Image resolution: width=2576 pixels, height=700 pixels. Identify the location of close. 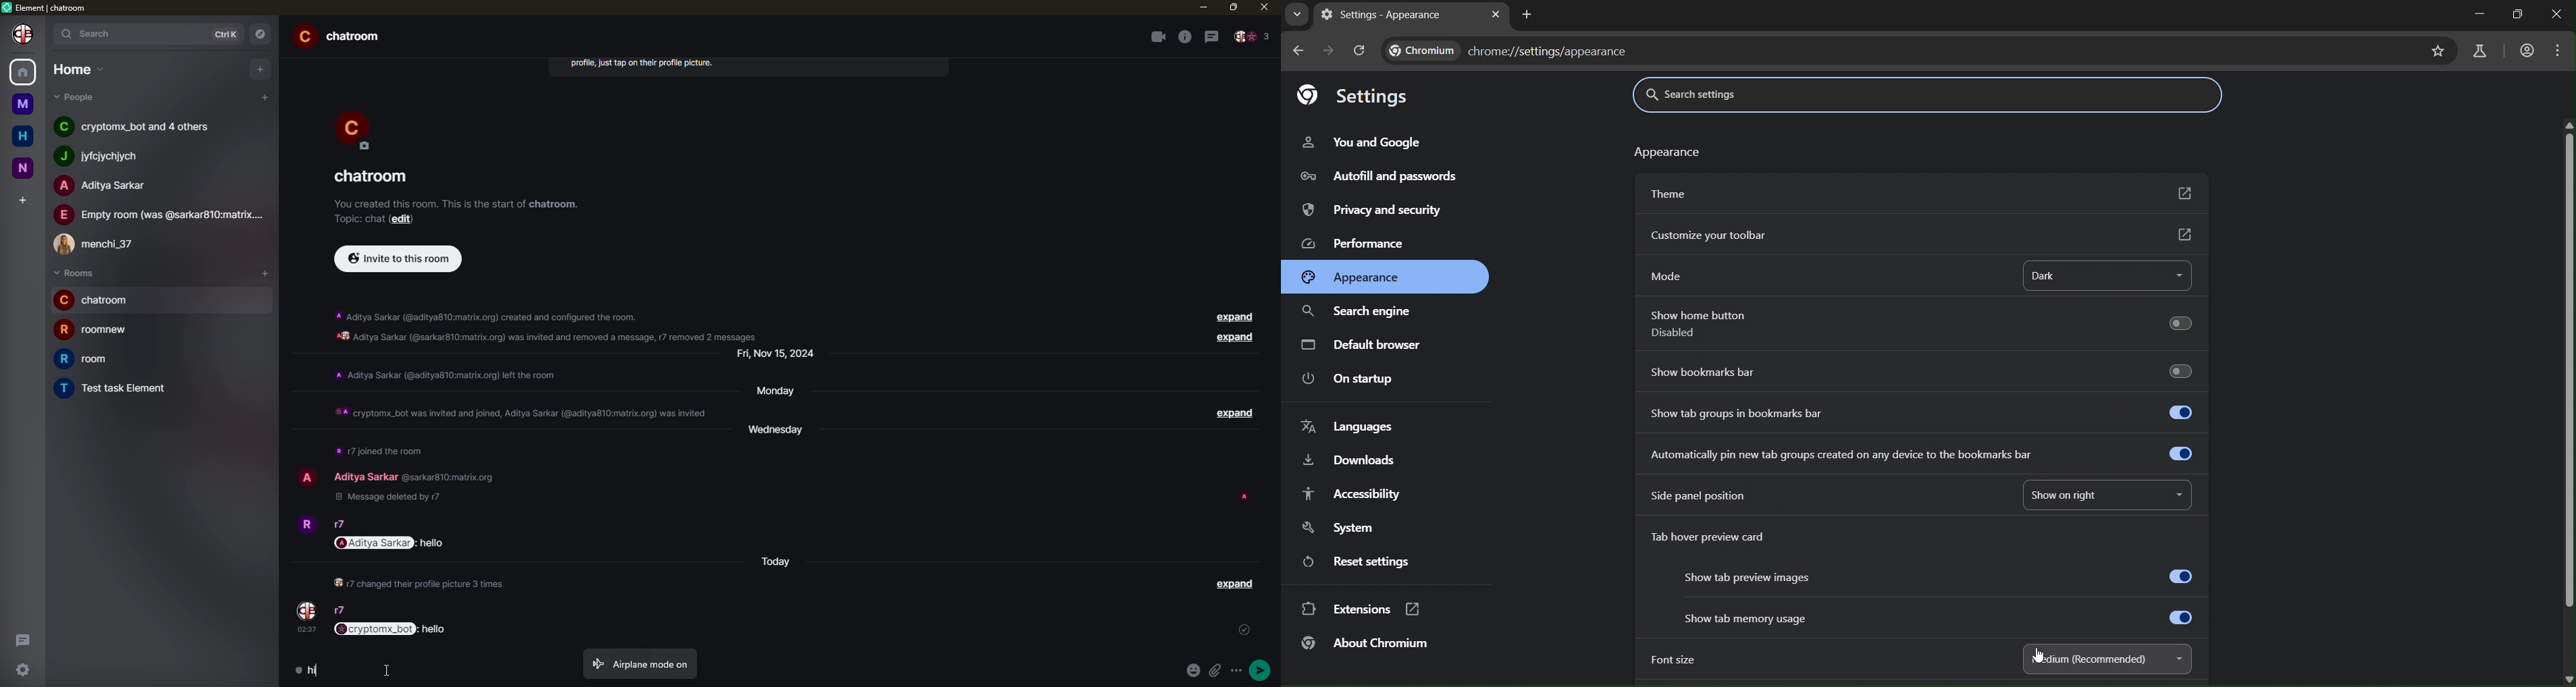
(1263, 8).